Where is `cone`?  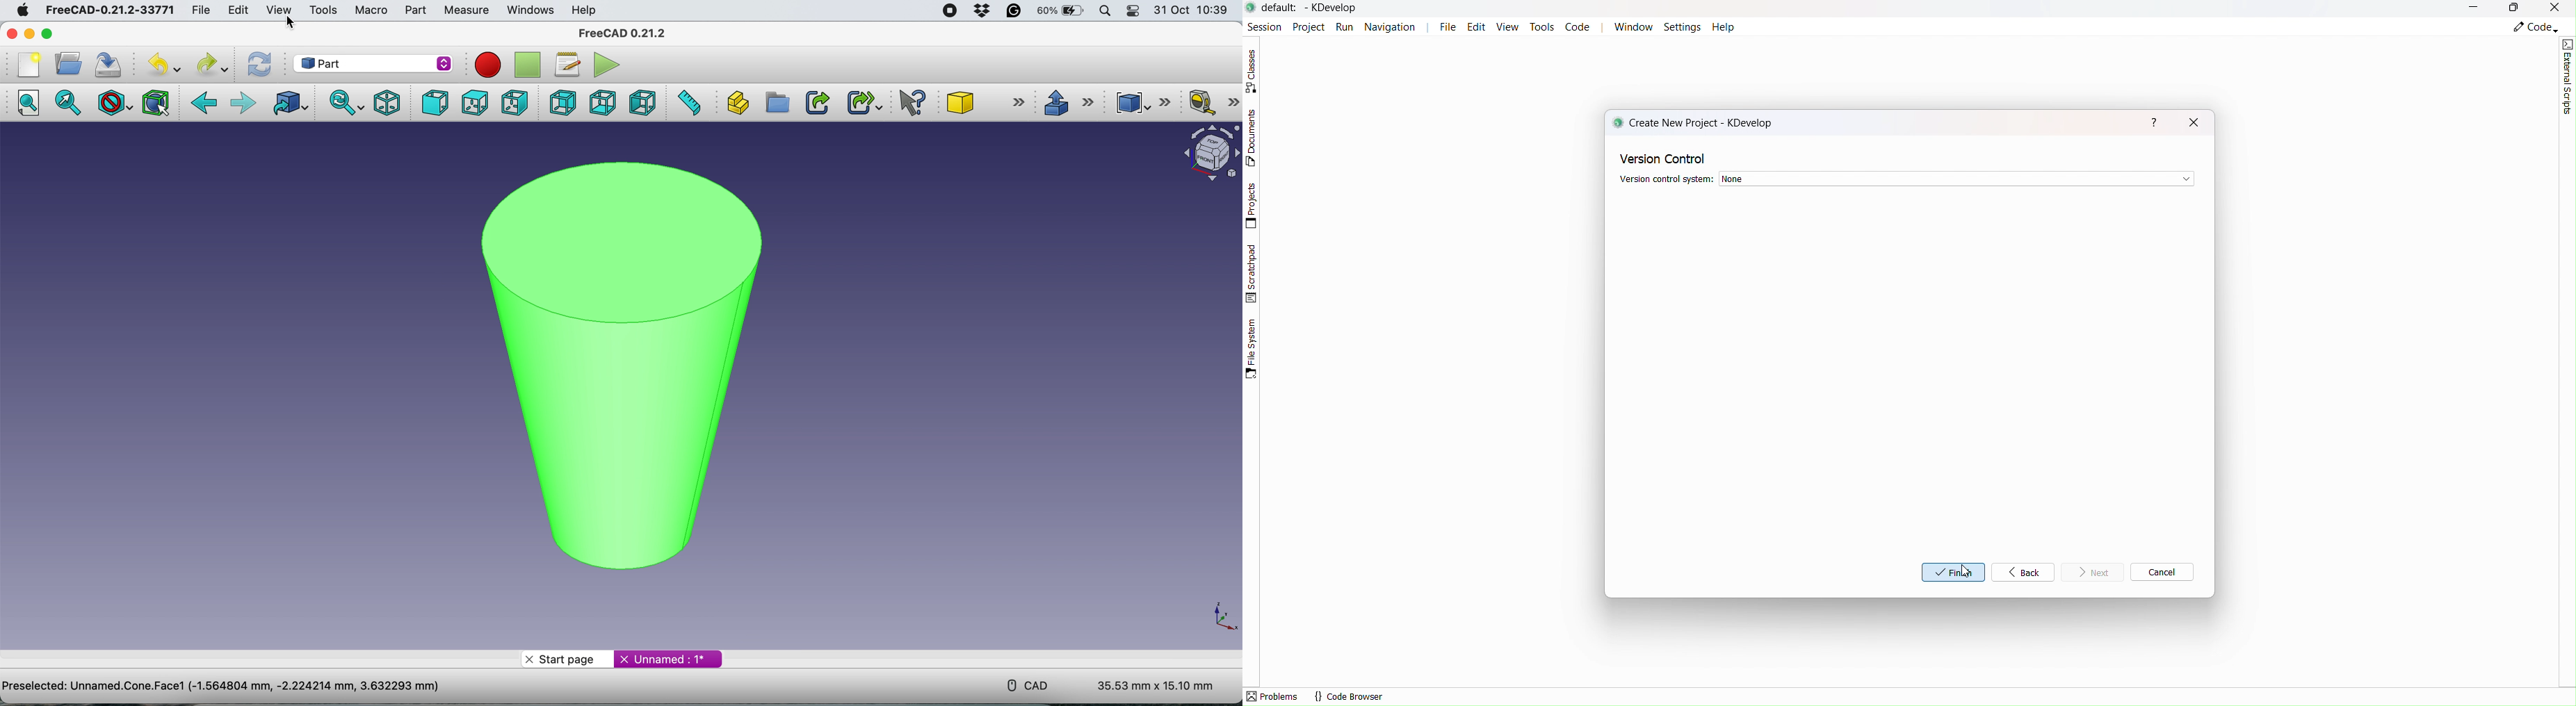
cone is located at coordinates (987, 104).